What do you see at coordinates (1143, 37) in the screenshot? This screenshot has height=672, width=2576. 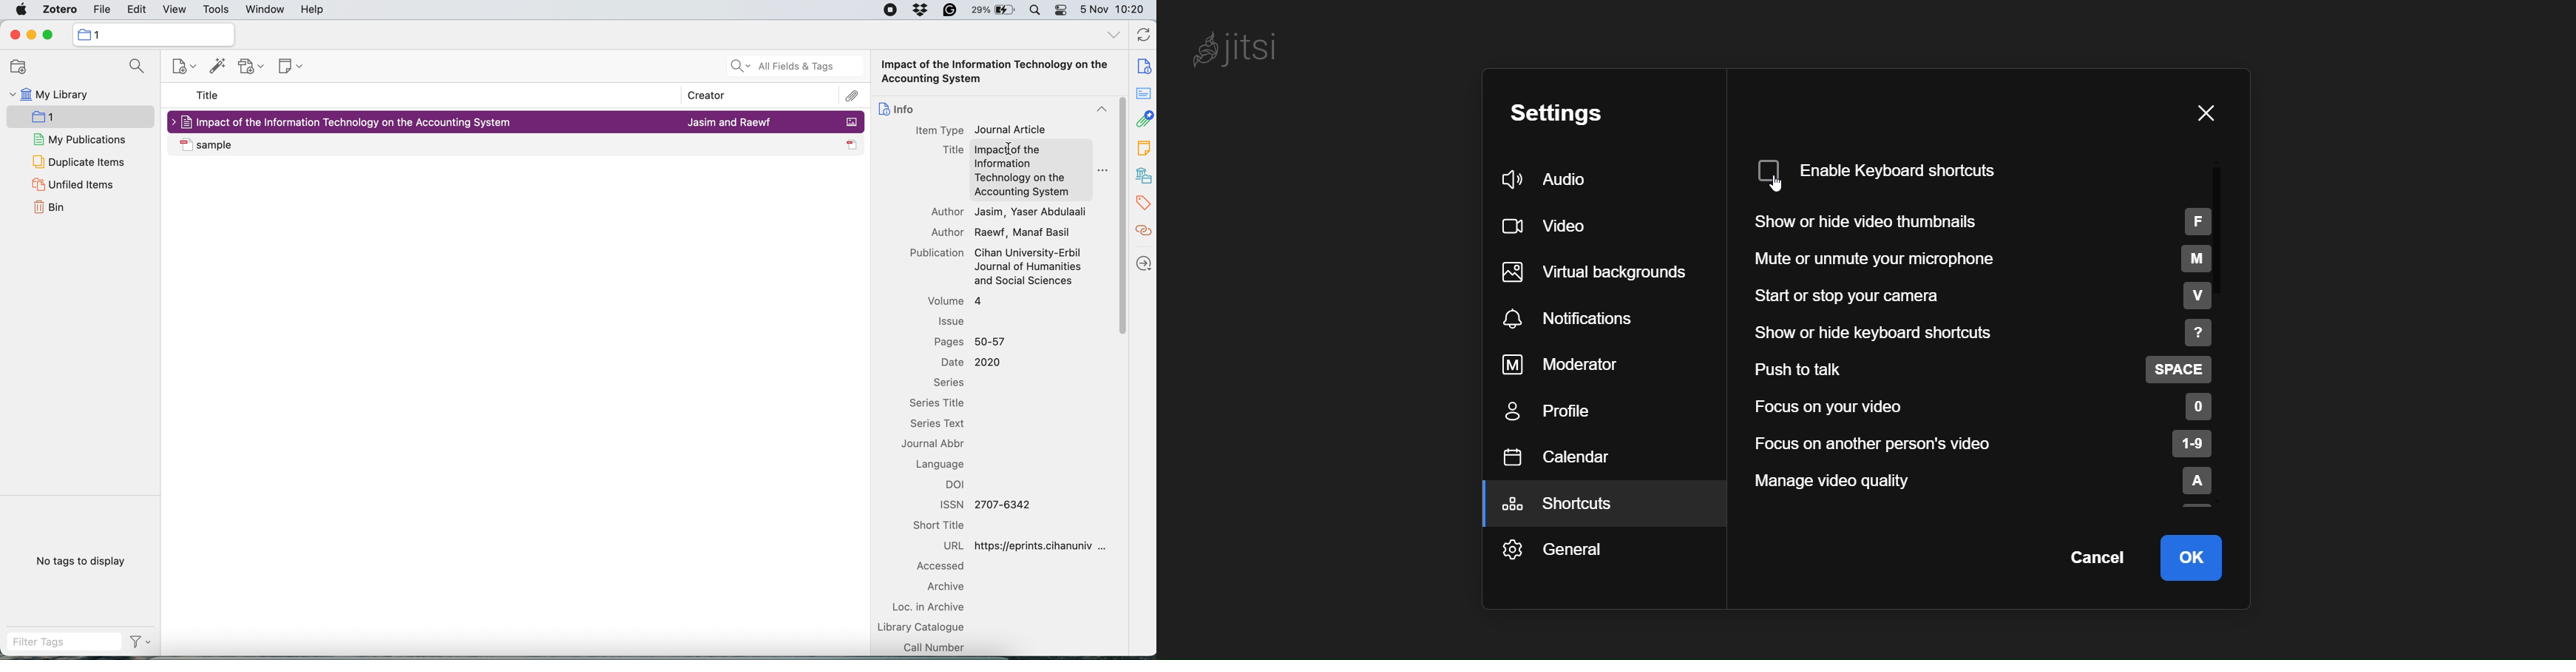 I see `refresh` at bounding box center [1143, 37].